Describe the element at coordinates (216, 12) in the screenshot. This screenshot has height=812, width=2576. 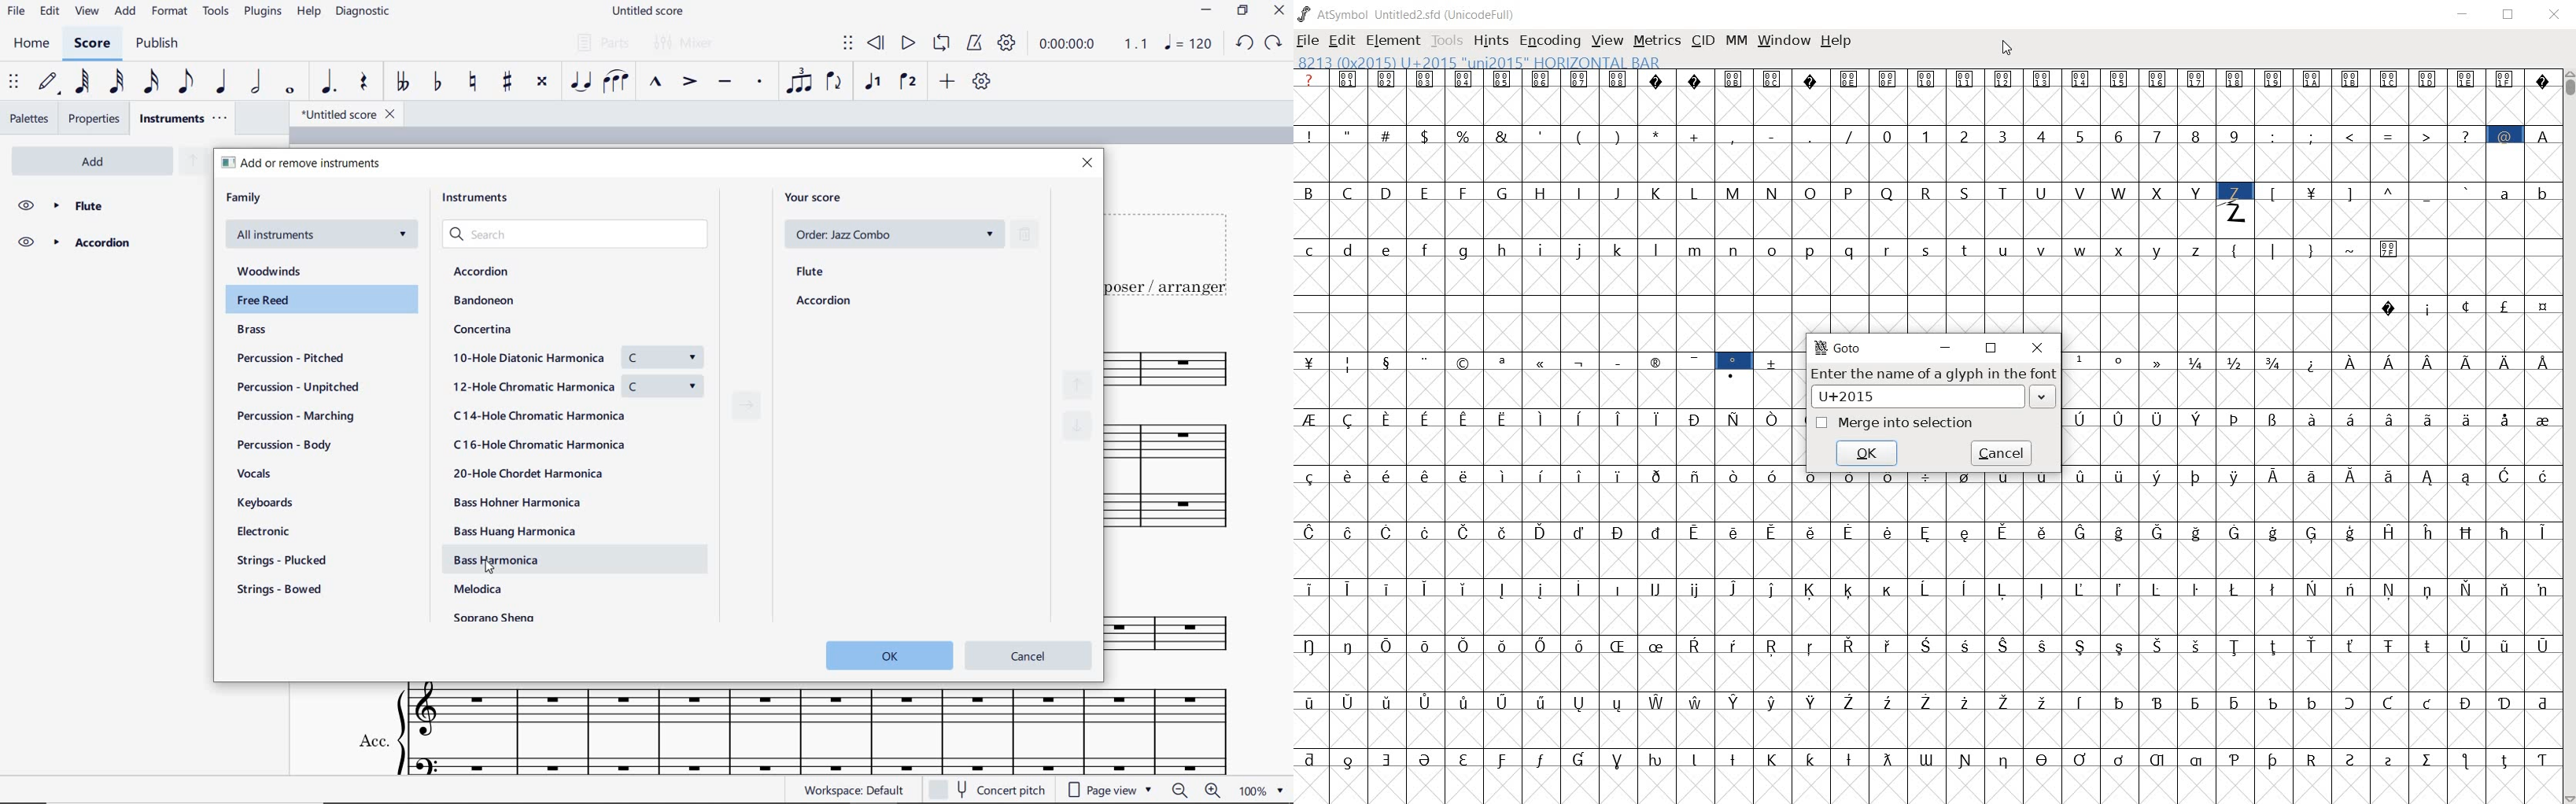
I see `TOOLS` at that location.